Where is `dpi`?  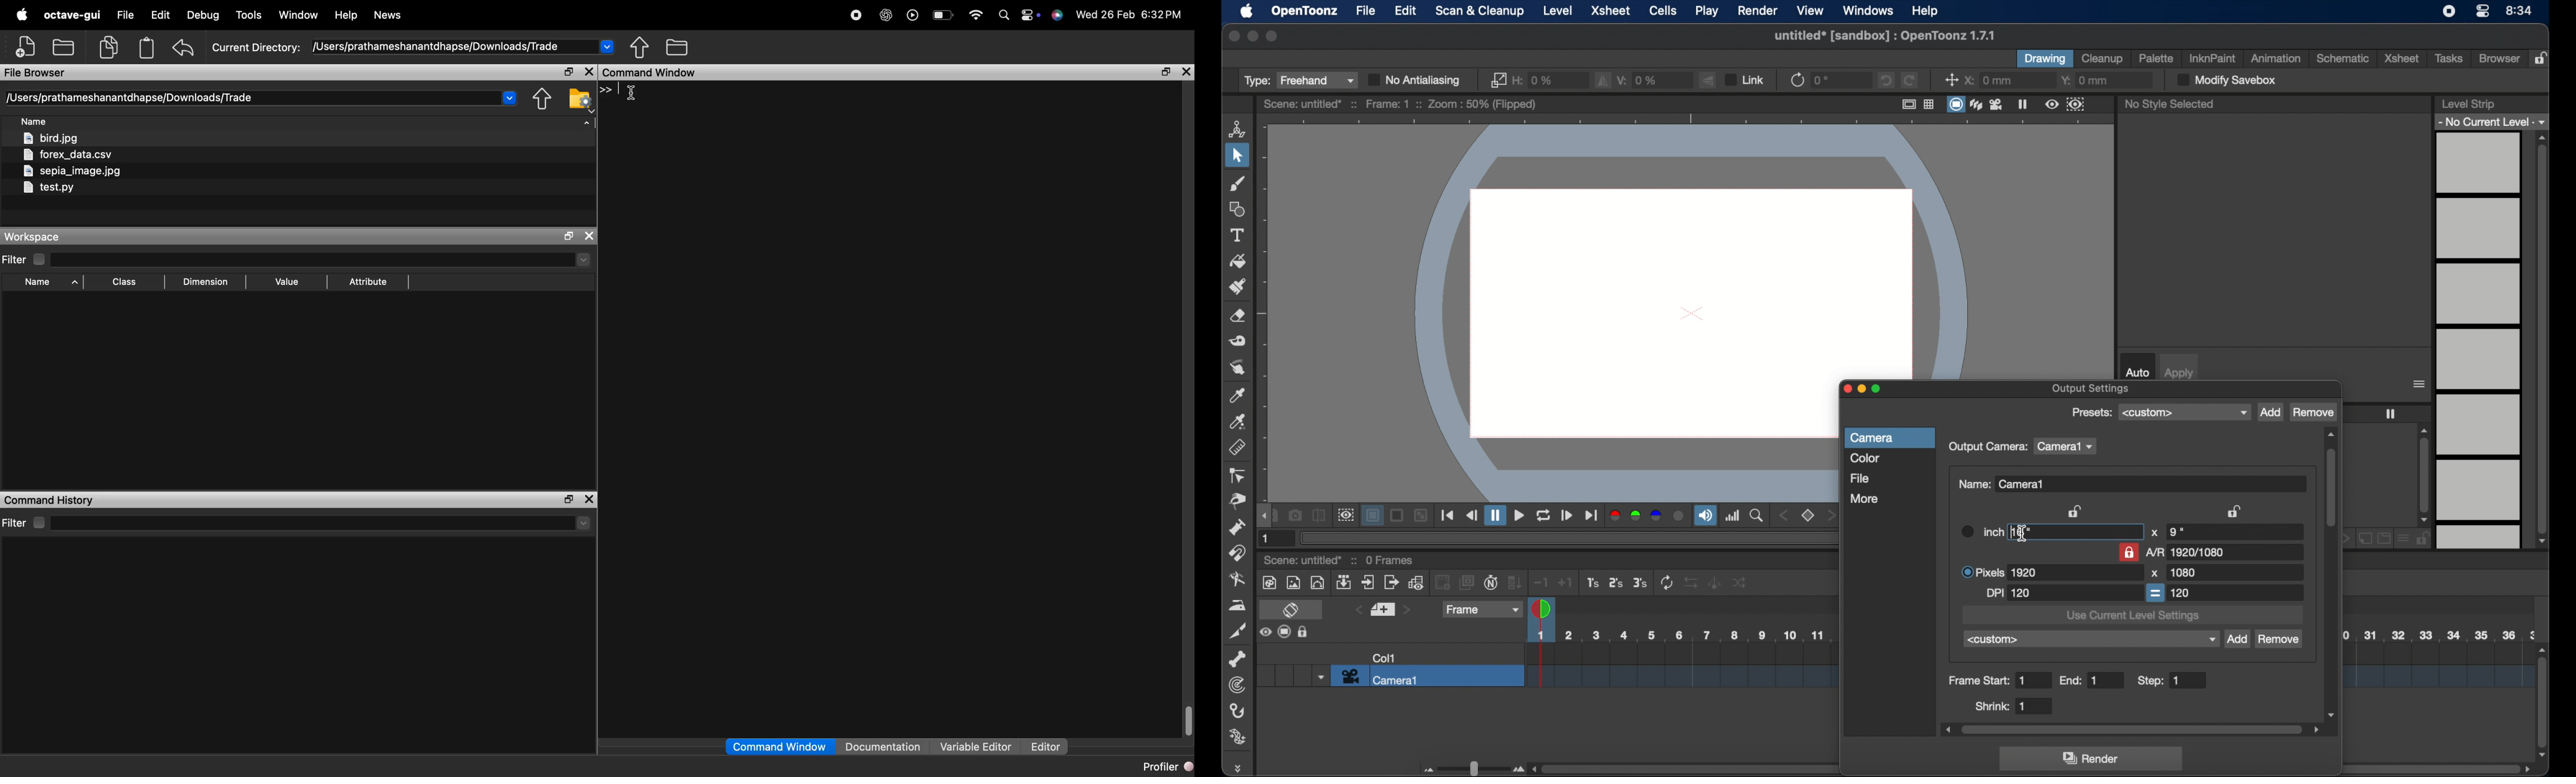 dpi is located at coordinates (2009, 594).